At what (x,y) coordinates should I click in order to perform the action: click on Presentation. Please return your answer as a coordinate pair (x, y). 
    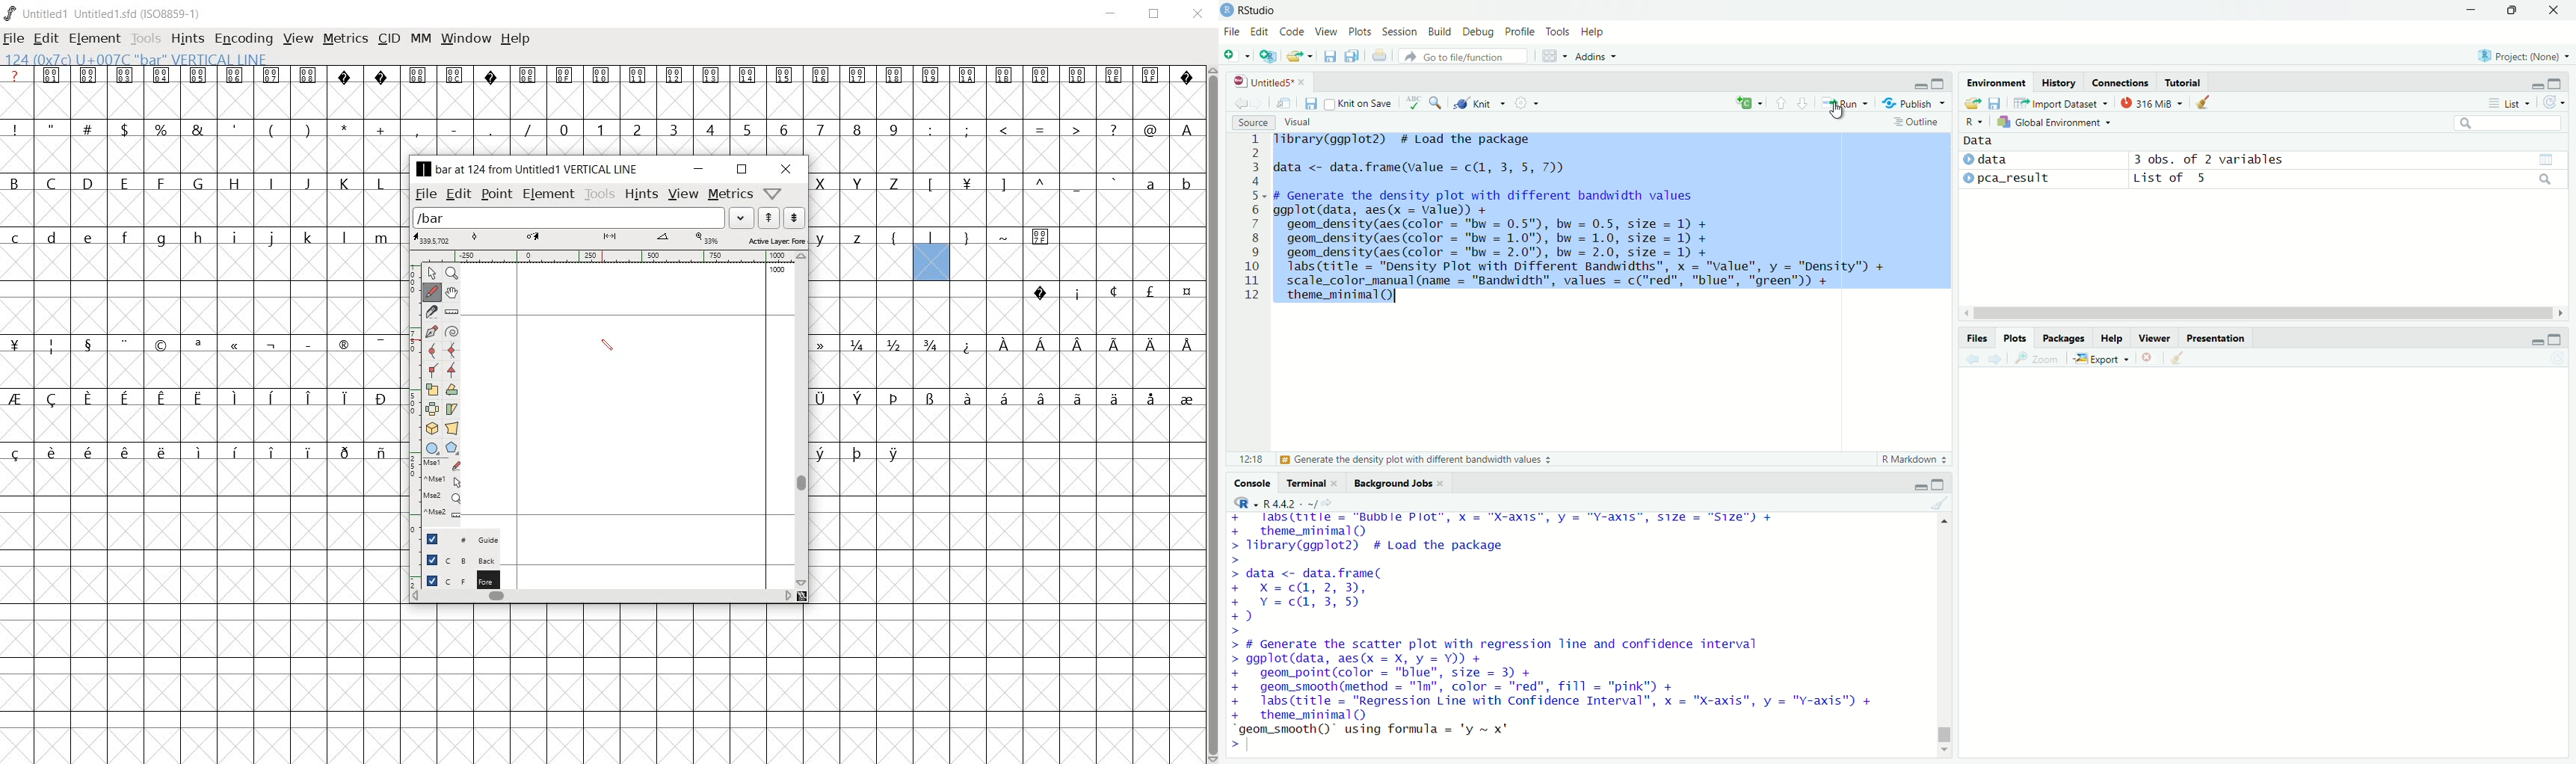
    Looking at the image, I should click on (2216, 338).